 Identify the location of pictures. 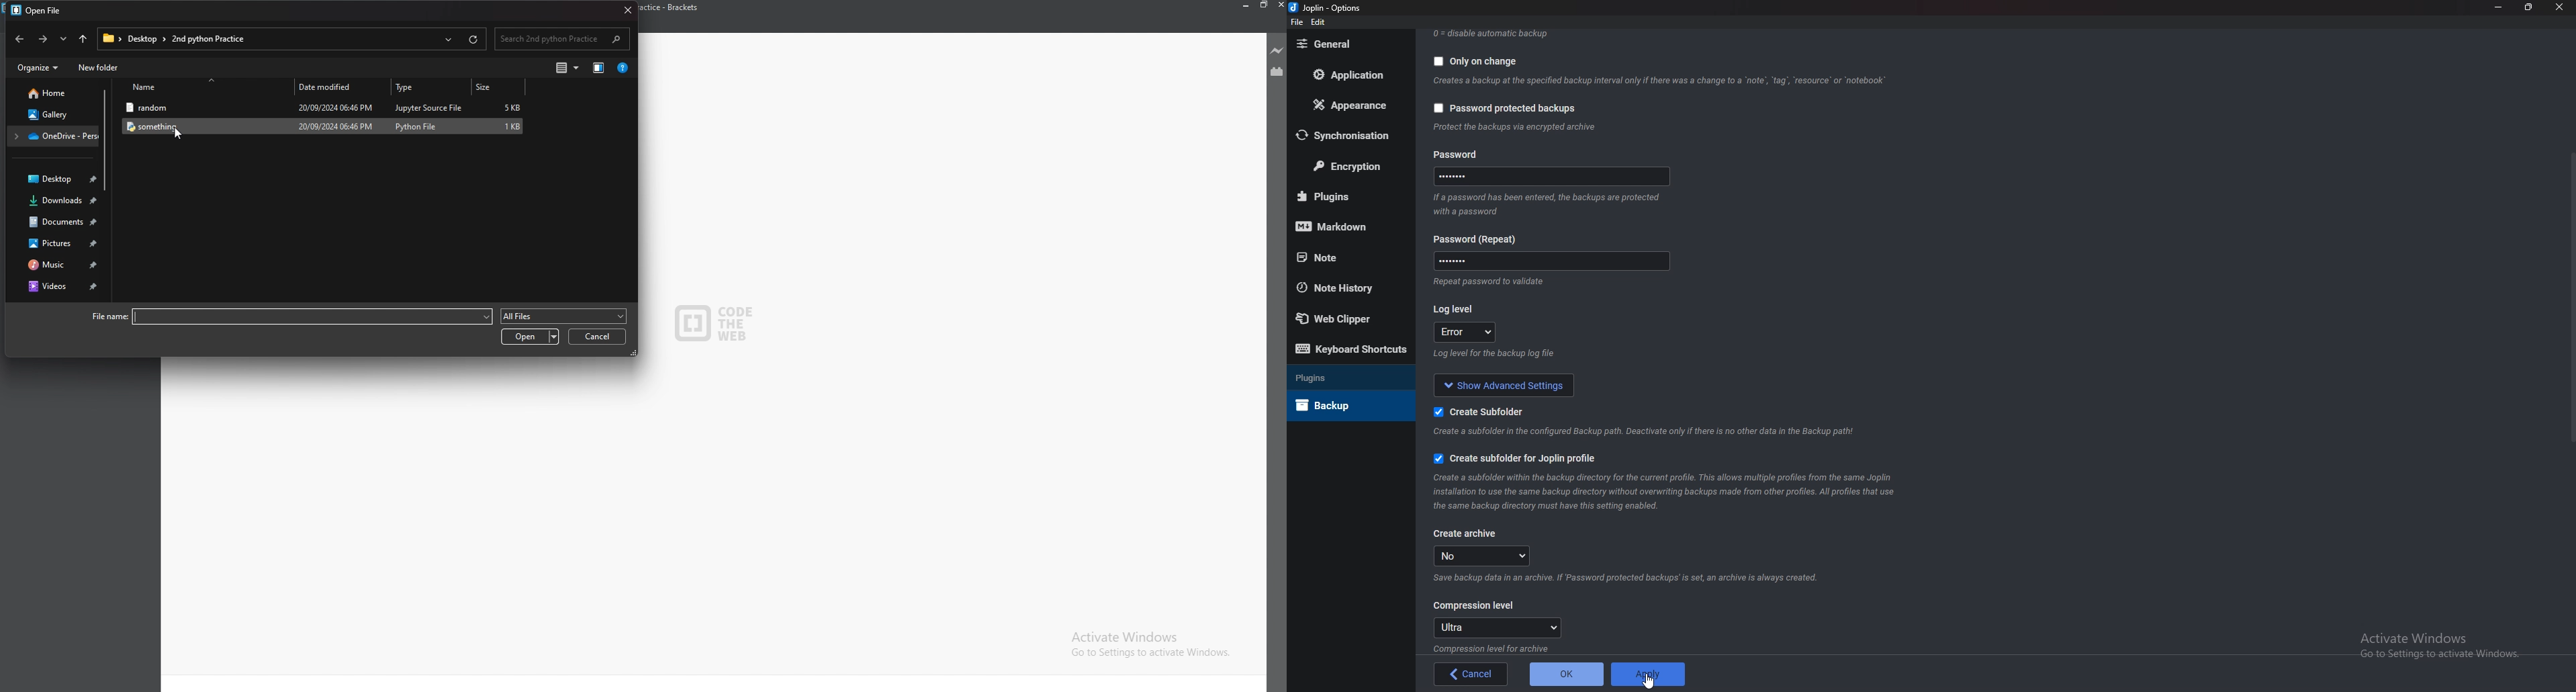
(54, 243).